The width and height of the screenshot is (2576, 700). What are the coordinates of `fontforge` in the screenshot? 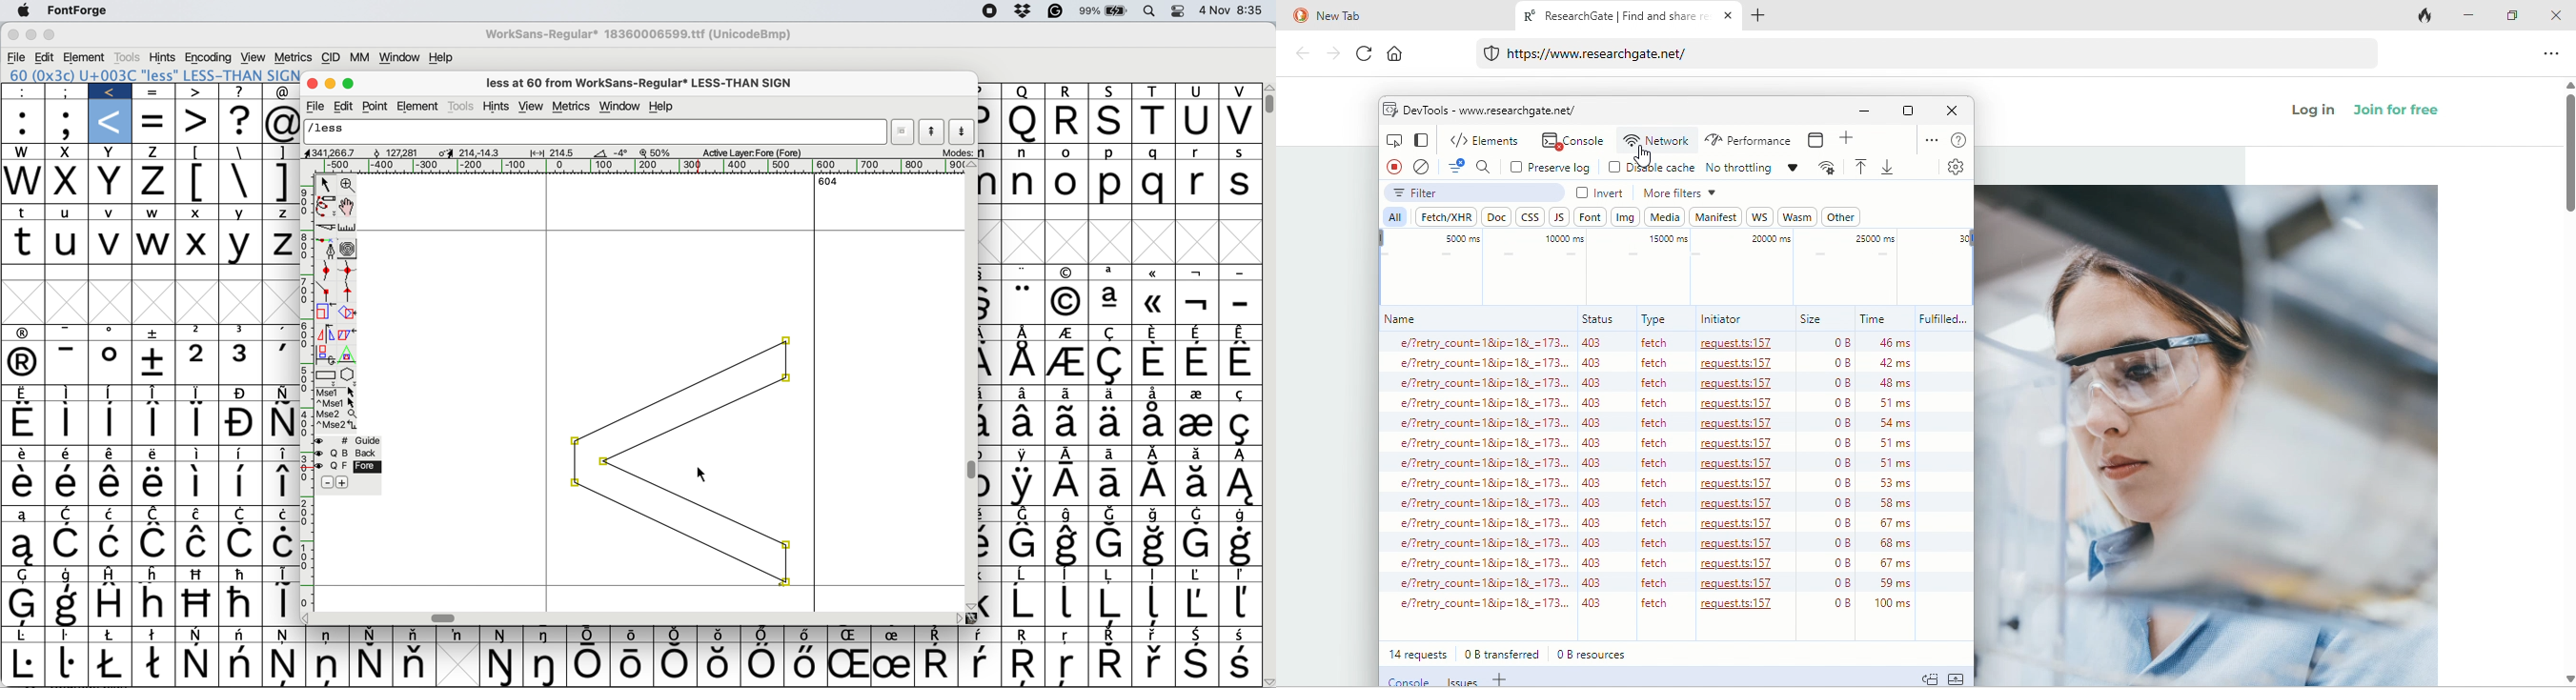 It's located at (76, 11).